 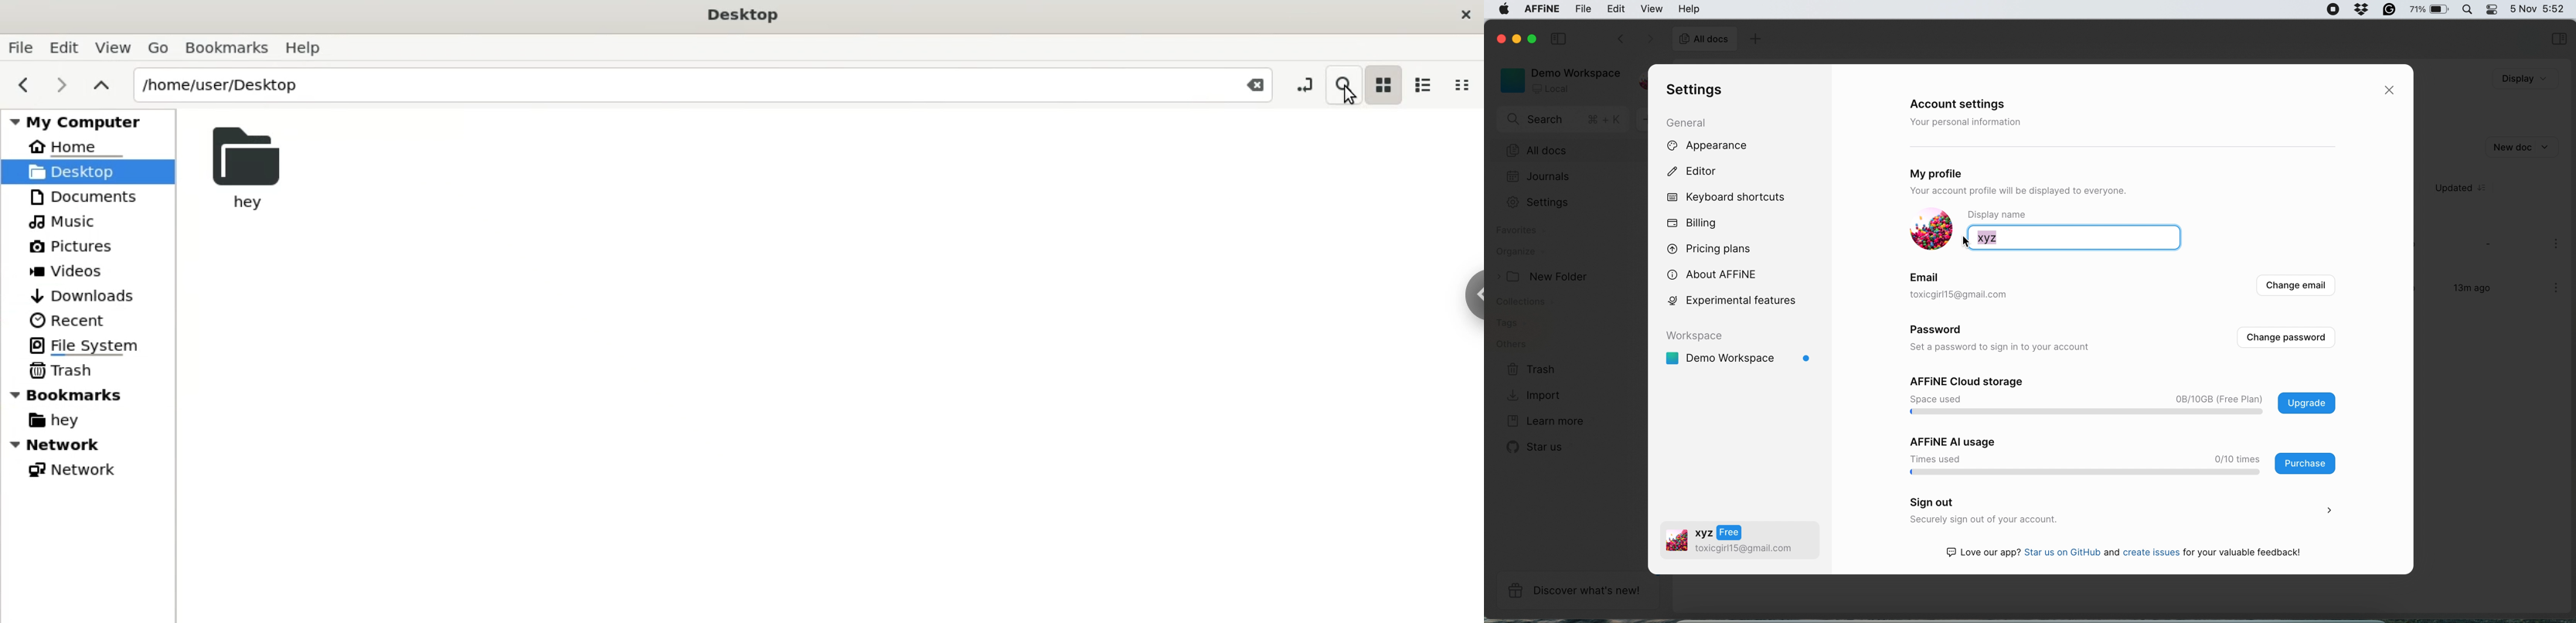 What do you see at coordinates (1694, 122) in the screenshot?
I see `general` at bounding box center [1694, 122].